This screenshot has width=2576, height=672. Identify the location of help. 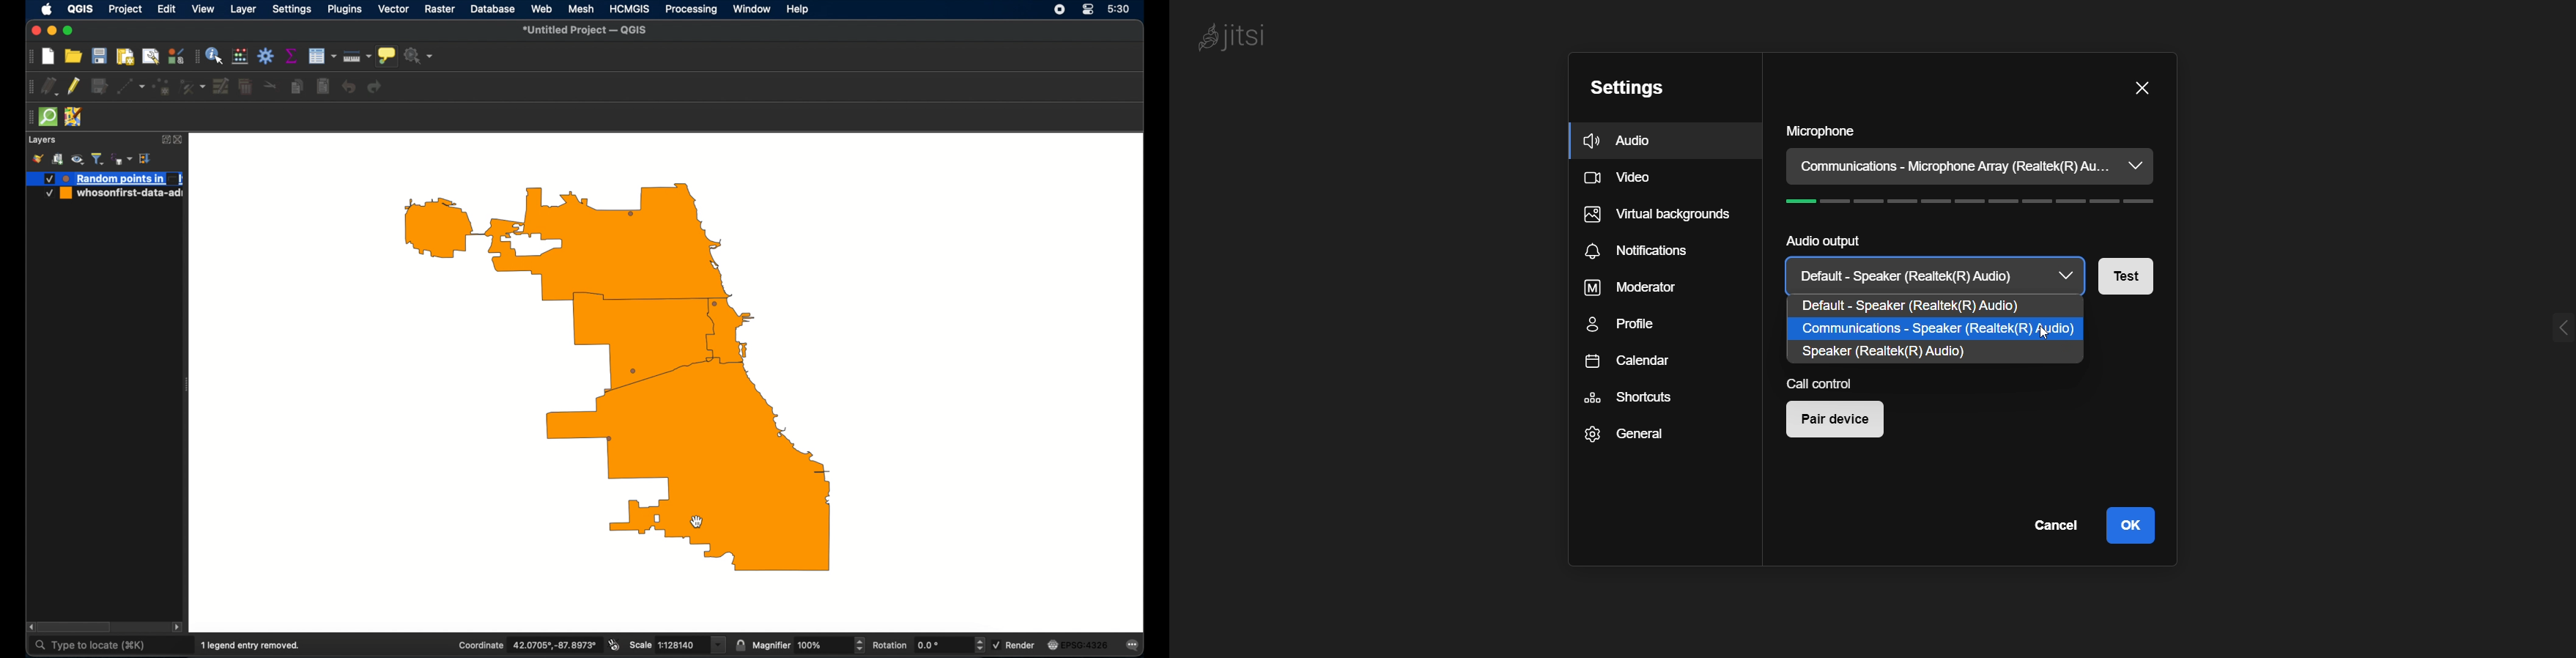
(798, 10).